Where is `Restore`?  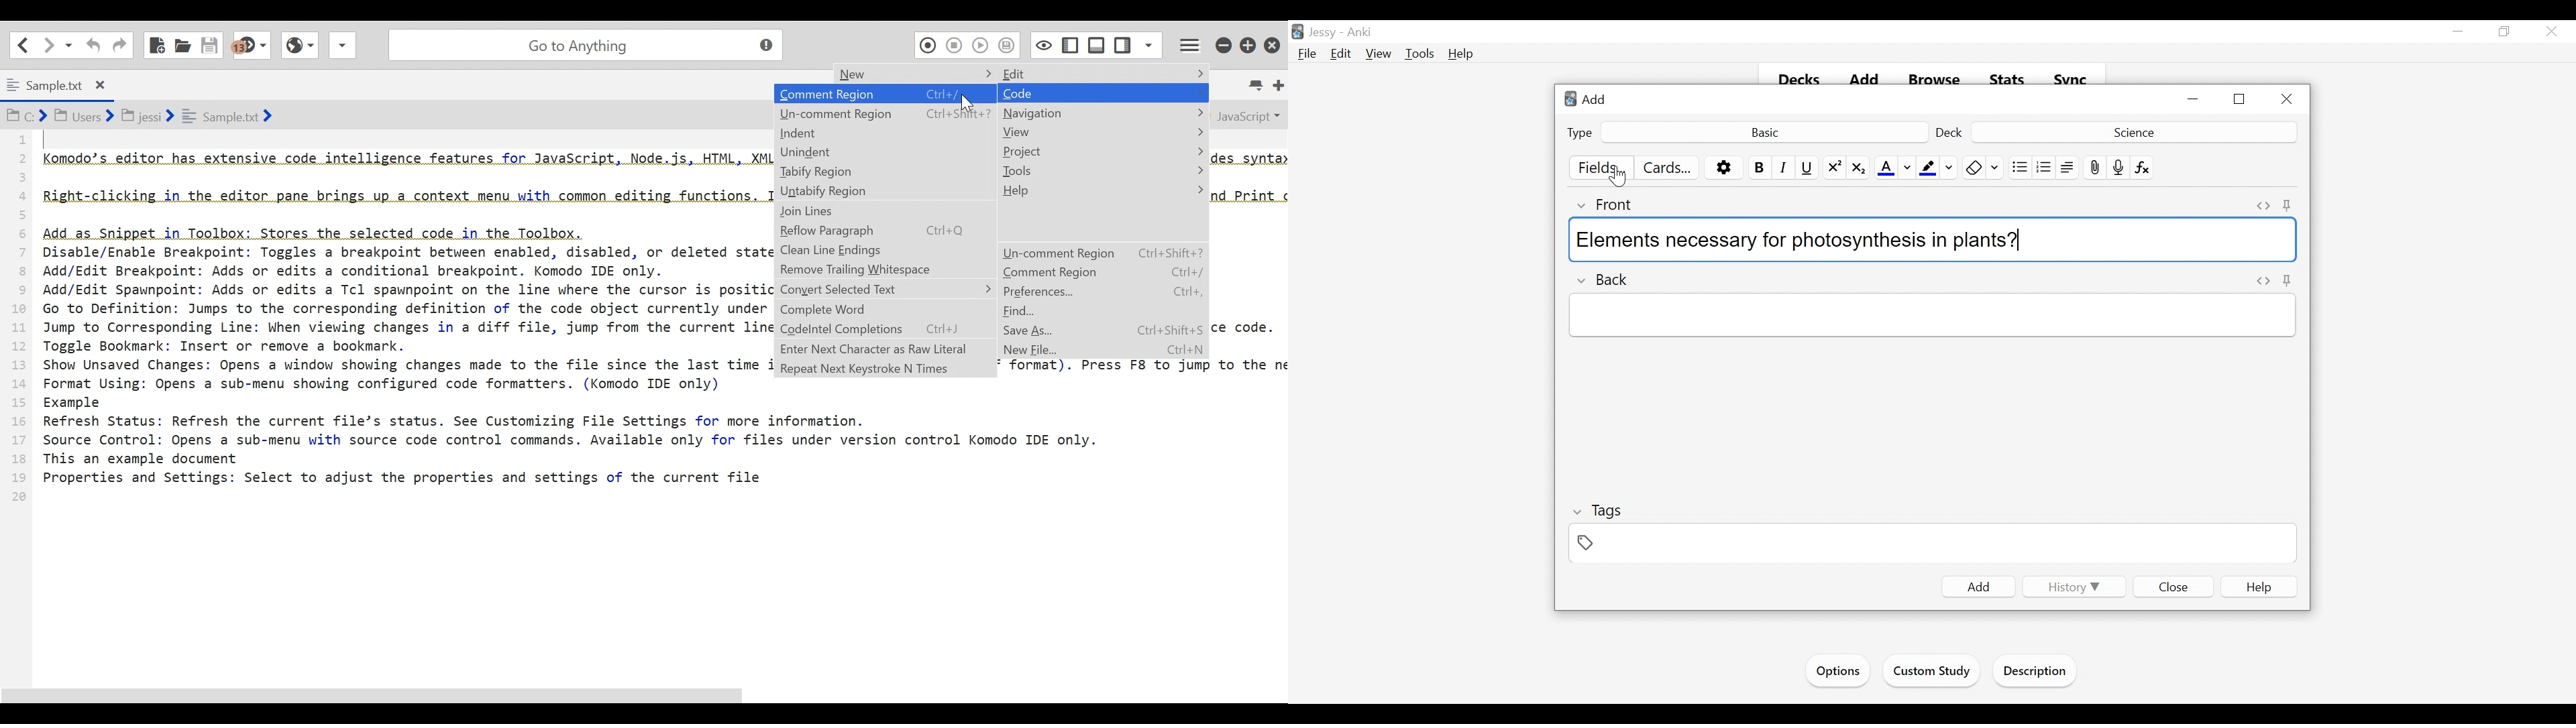
Restore is located at coordinates (2241, 100).